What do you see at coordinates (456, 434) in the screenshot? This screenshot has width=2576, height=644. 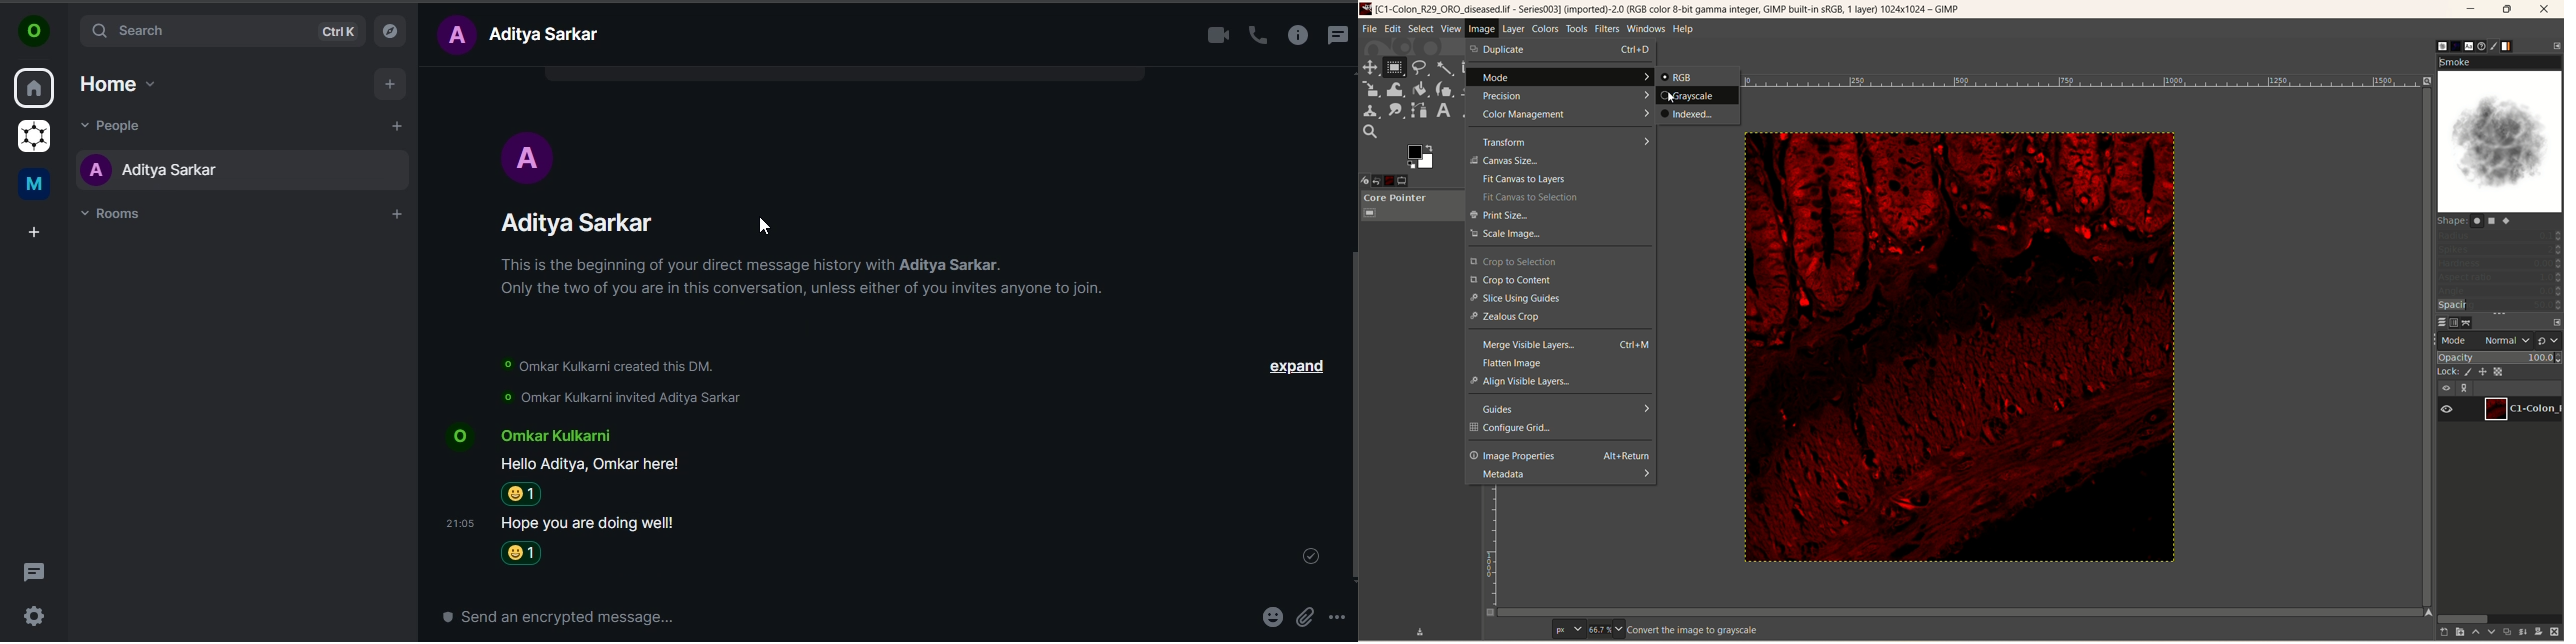 I see `Avatar` at bounding box center [456, 434].